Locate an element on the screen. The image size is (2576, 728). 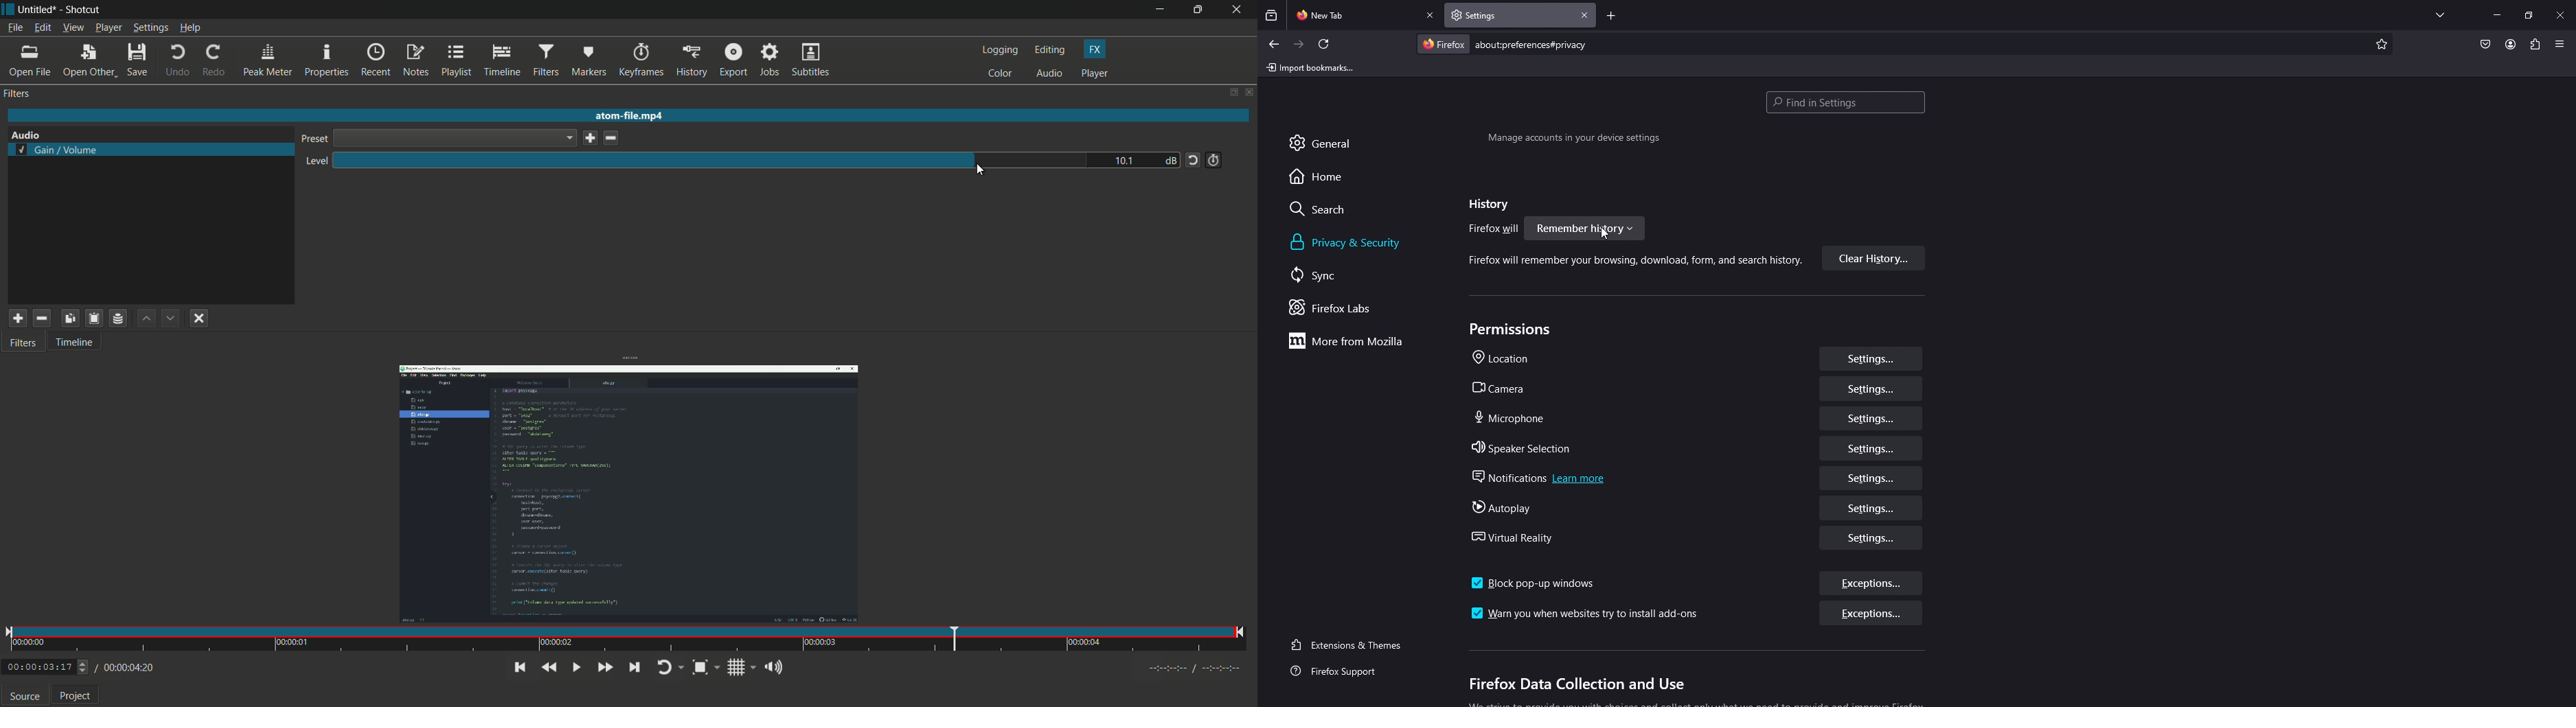
change layout is located at coordinates (1229, 92).